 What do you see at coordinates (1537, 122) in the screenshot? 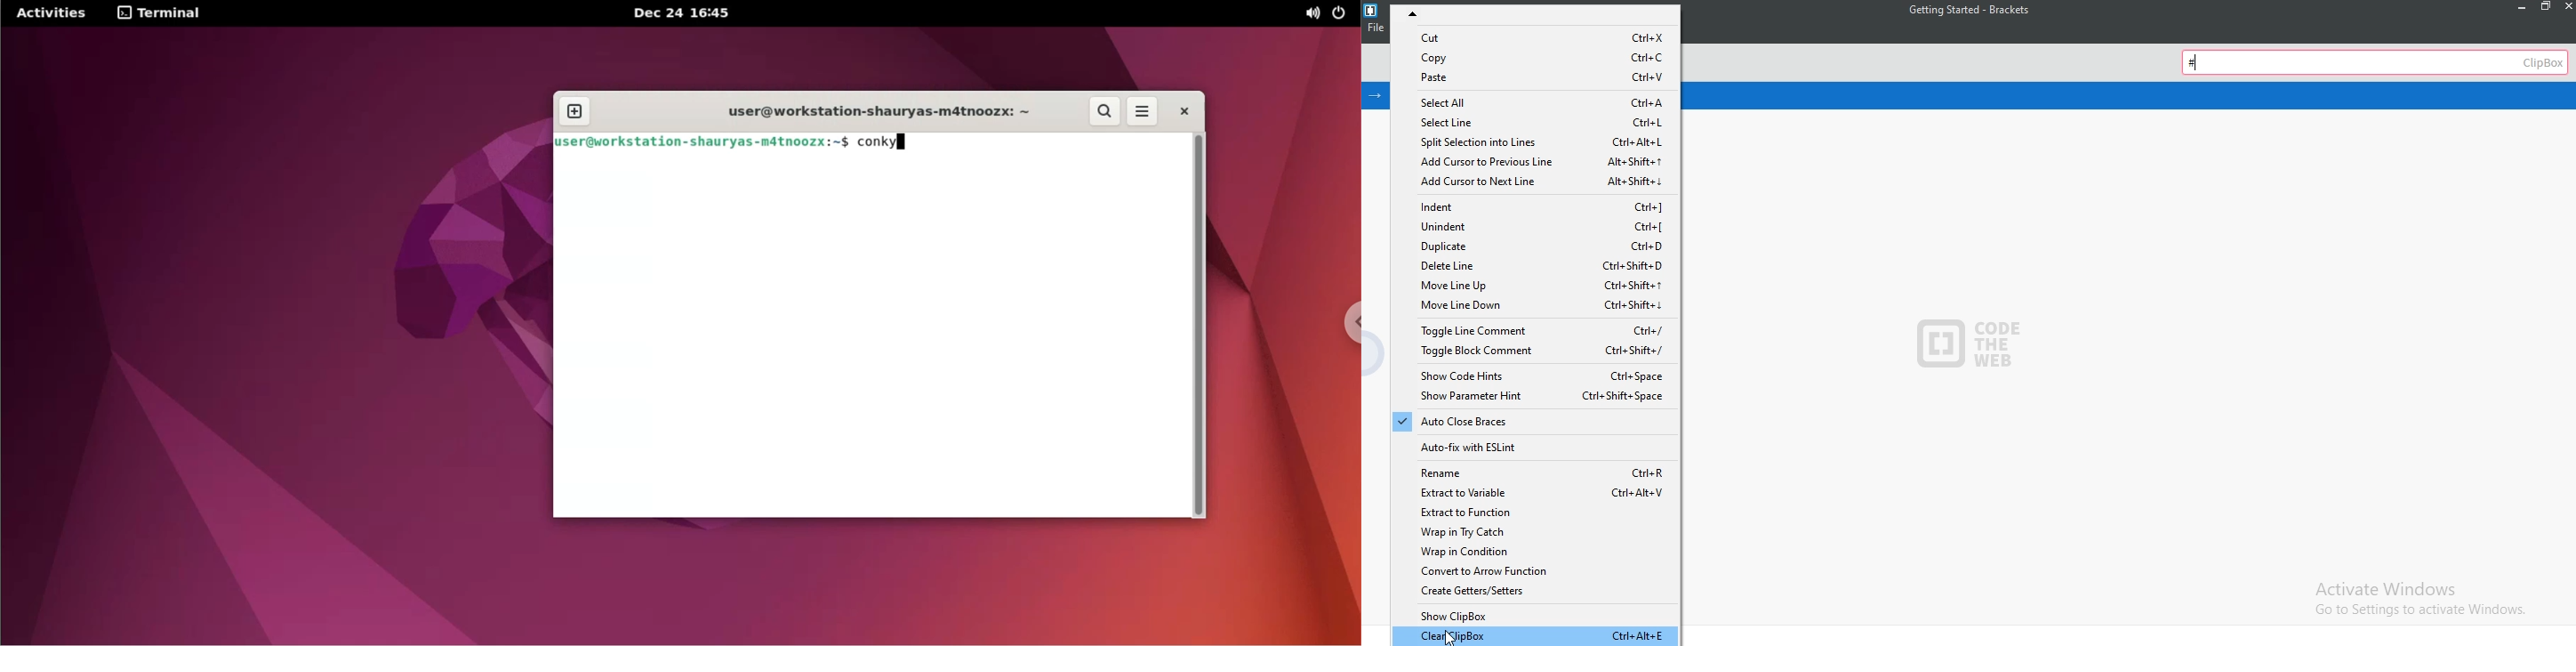
I see `Select Line` at bounding box center [1537, 122].